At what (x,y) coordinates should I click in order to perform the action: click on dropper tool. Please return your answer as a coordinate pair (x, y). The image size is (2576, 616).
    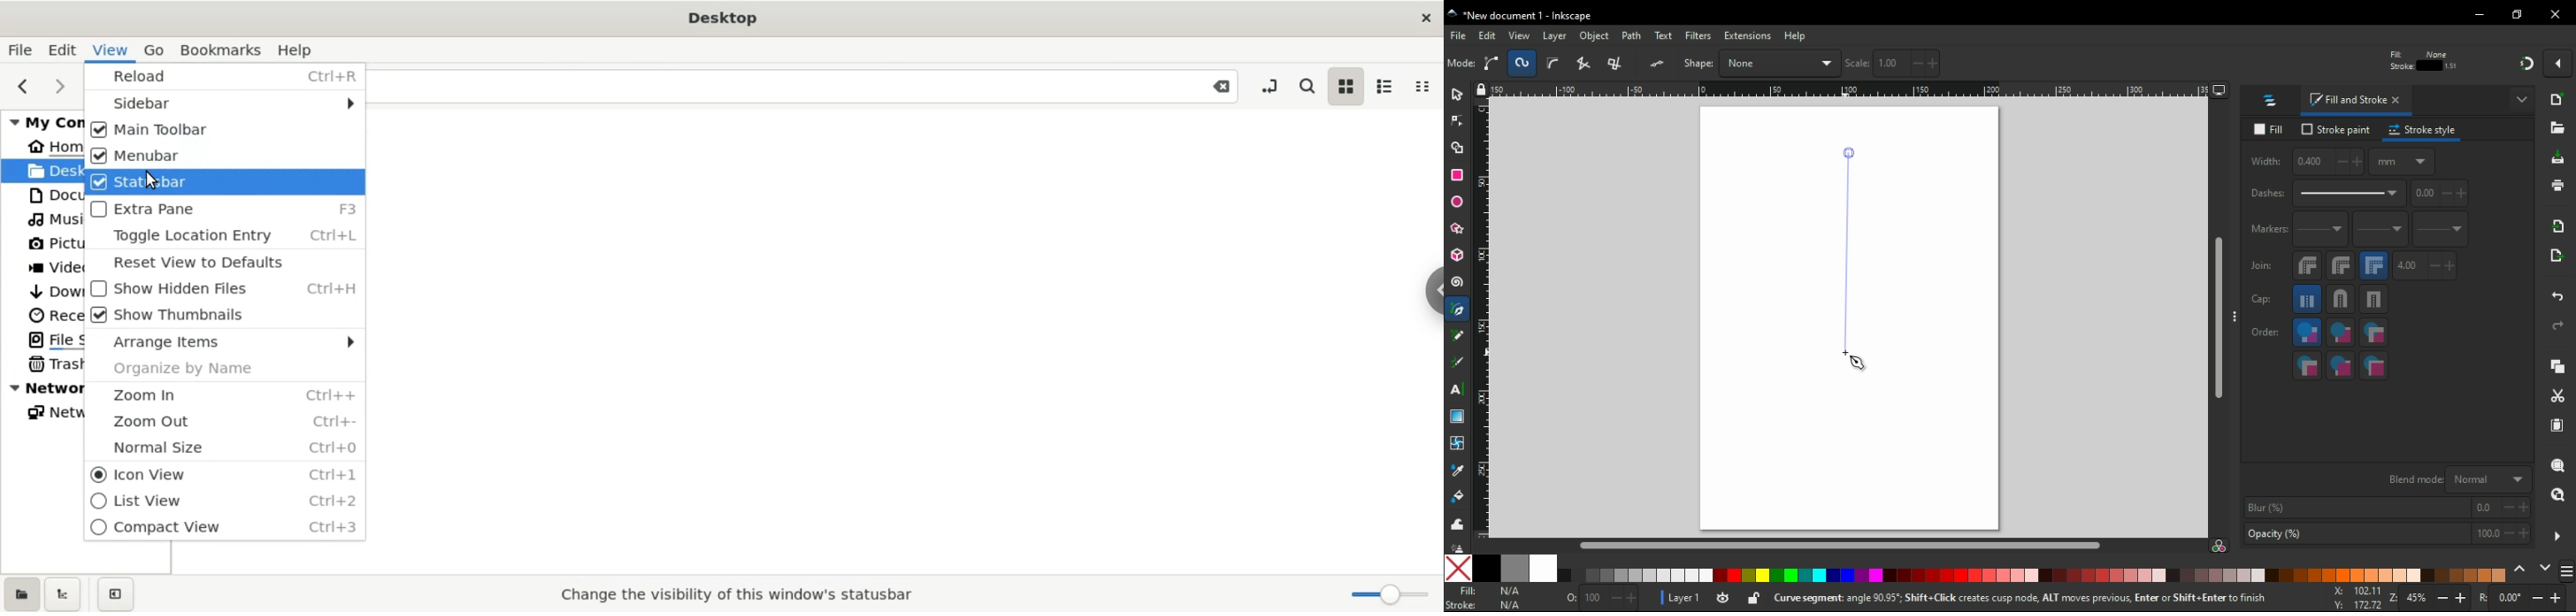
    Looking at the image, I should click on (1459, 470).